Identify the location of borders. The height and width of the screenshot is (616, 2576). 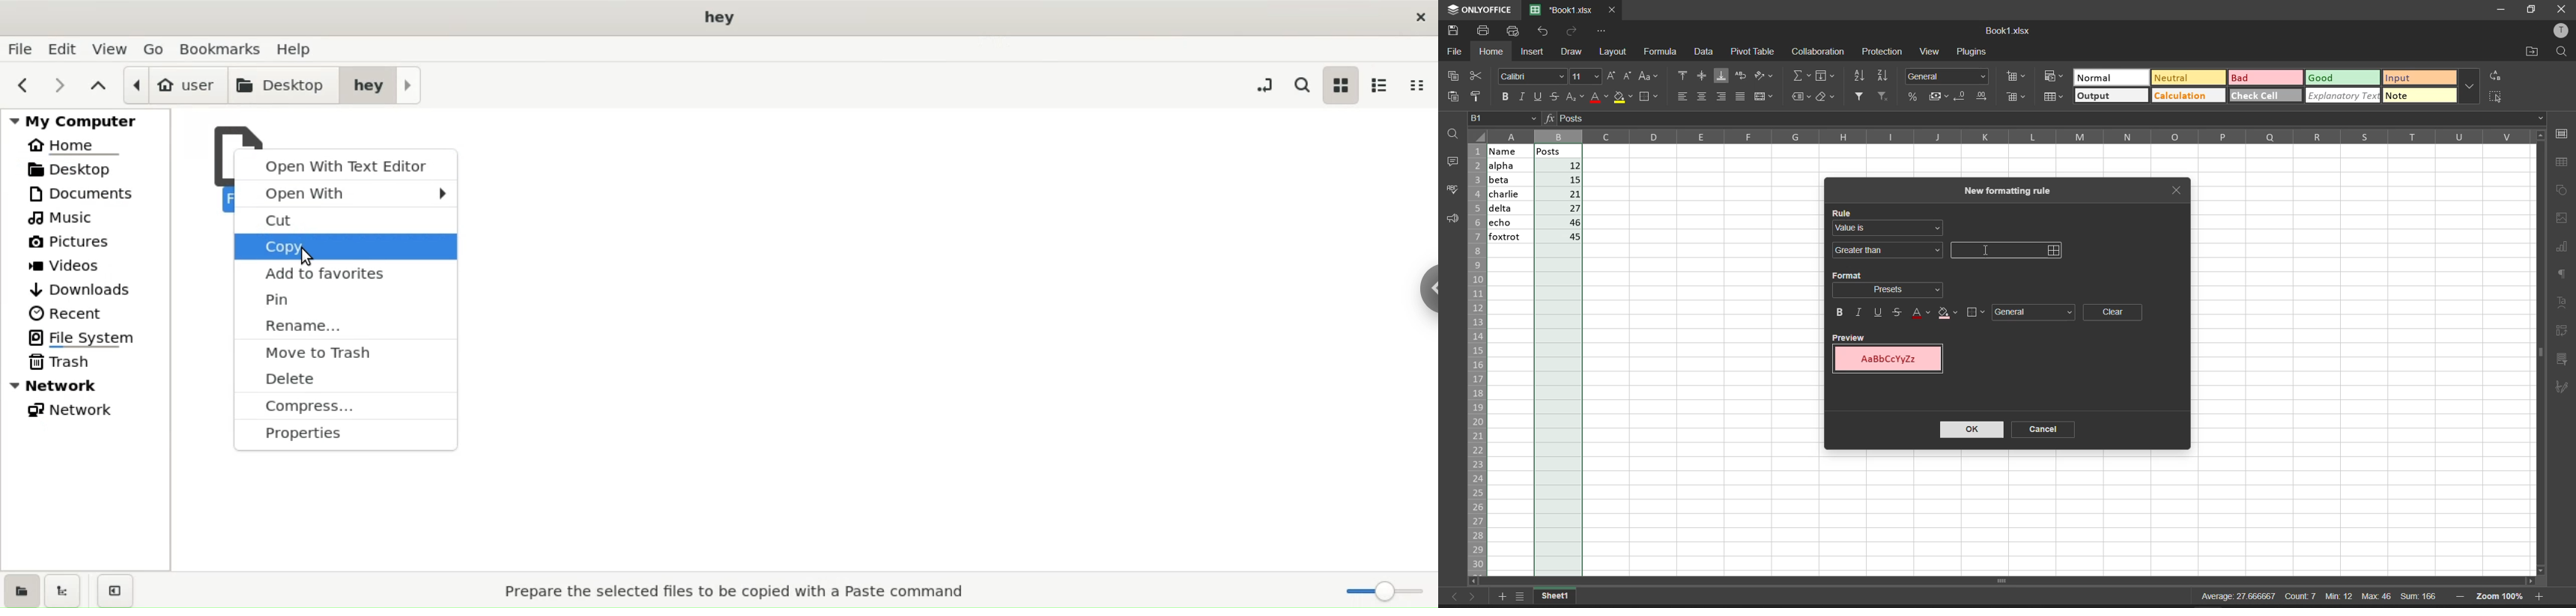
(1649, 98).